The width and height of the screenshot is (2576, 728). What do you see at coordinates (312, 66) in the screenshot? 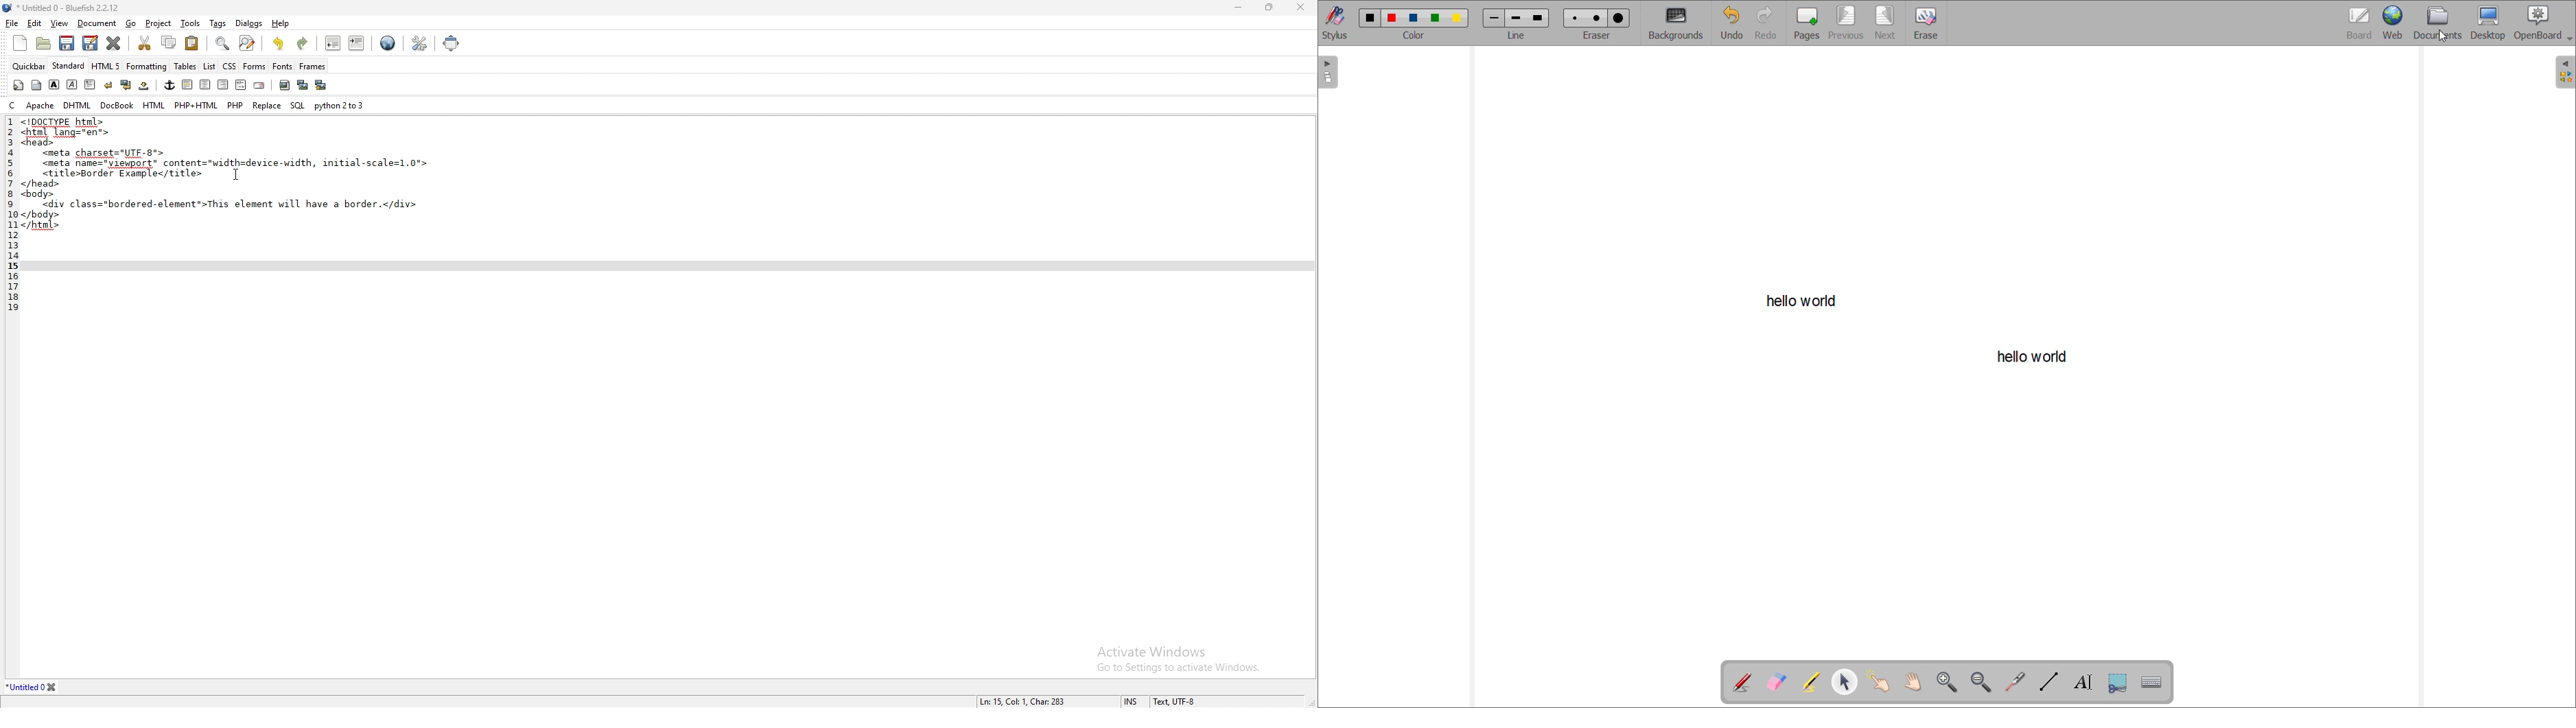
I see `frames` at bounding box center [312, 66].